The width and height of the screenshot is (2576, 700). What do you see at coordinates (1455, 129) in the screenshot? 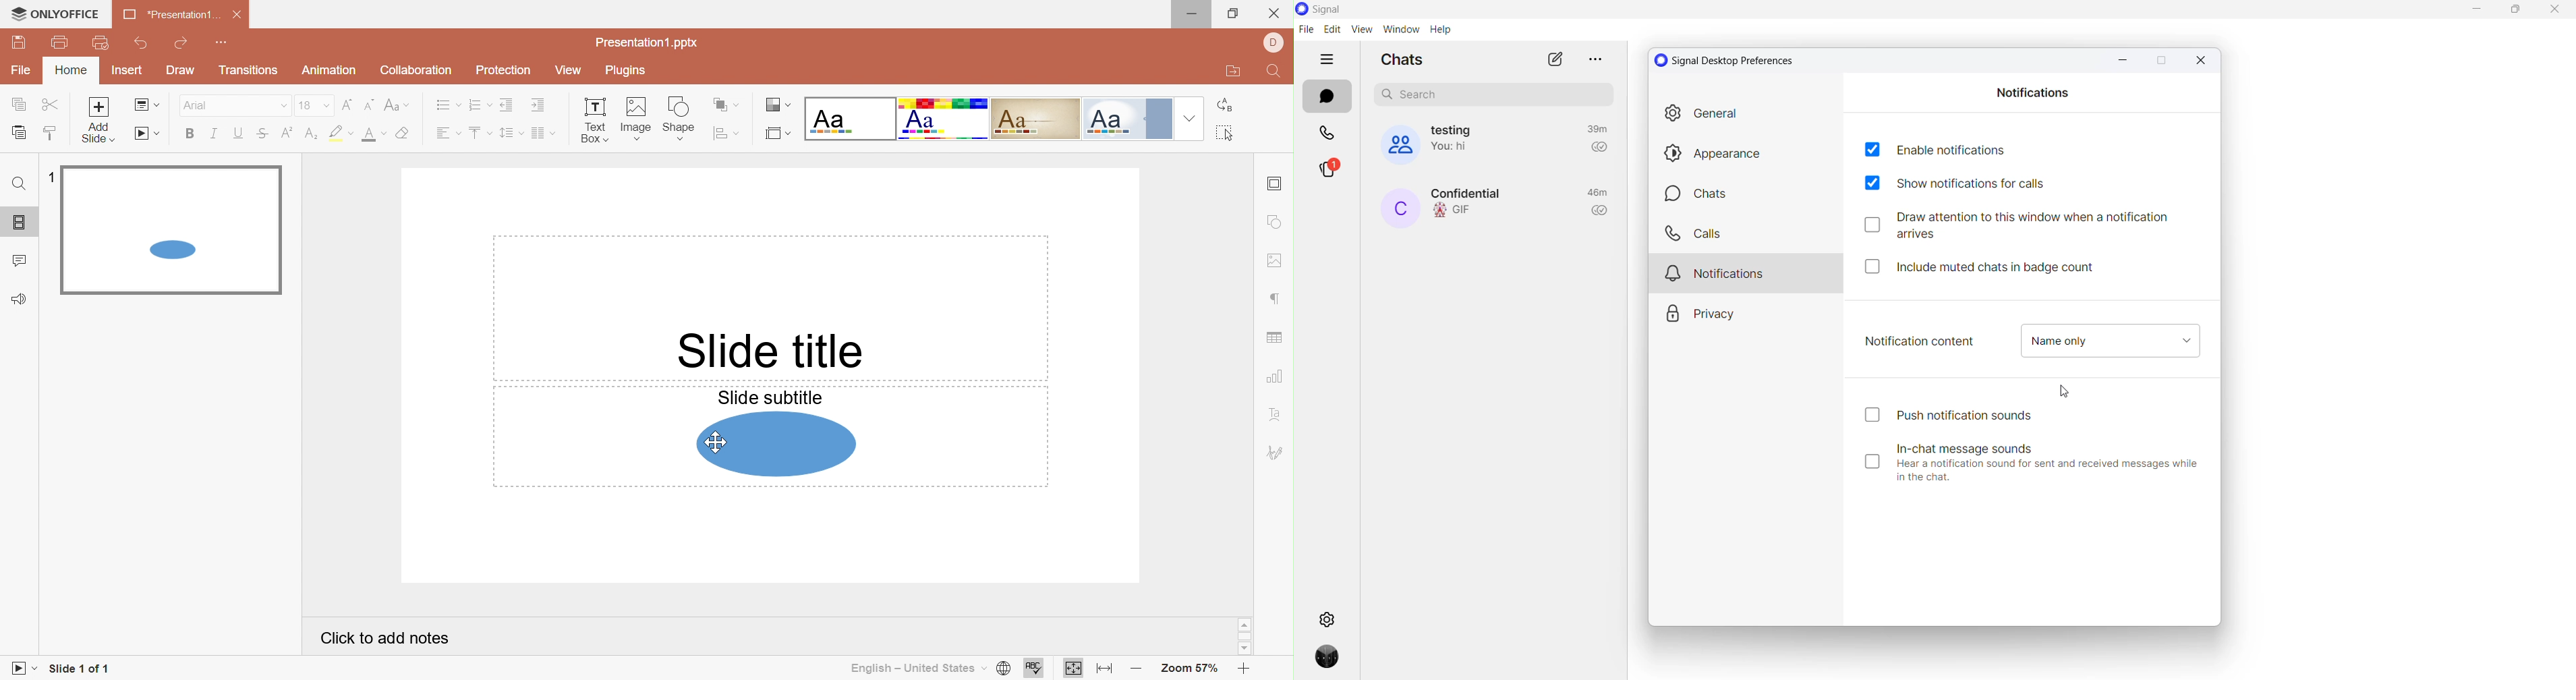
I see `group name` at bounding box center [1455, 129].